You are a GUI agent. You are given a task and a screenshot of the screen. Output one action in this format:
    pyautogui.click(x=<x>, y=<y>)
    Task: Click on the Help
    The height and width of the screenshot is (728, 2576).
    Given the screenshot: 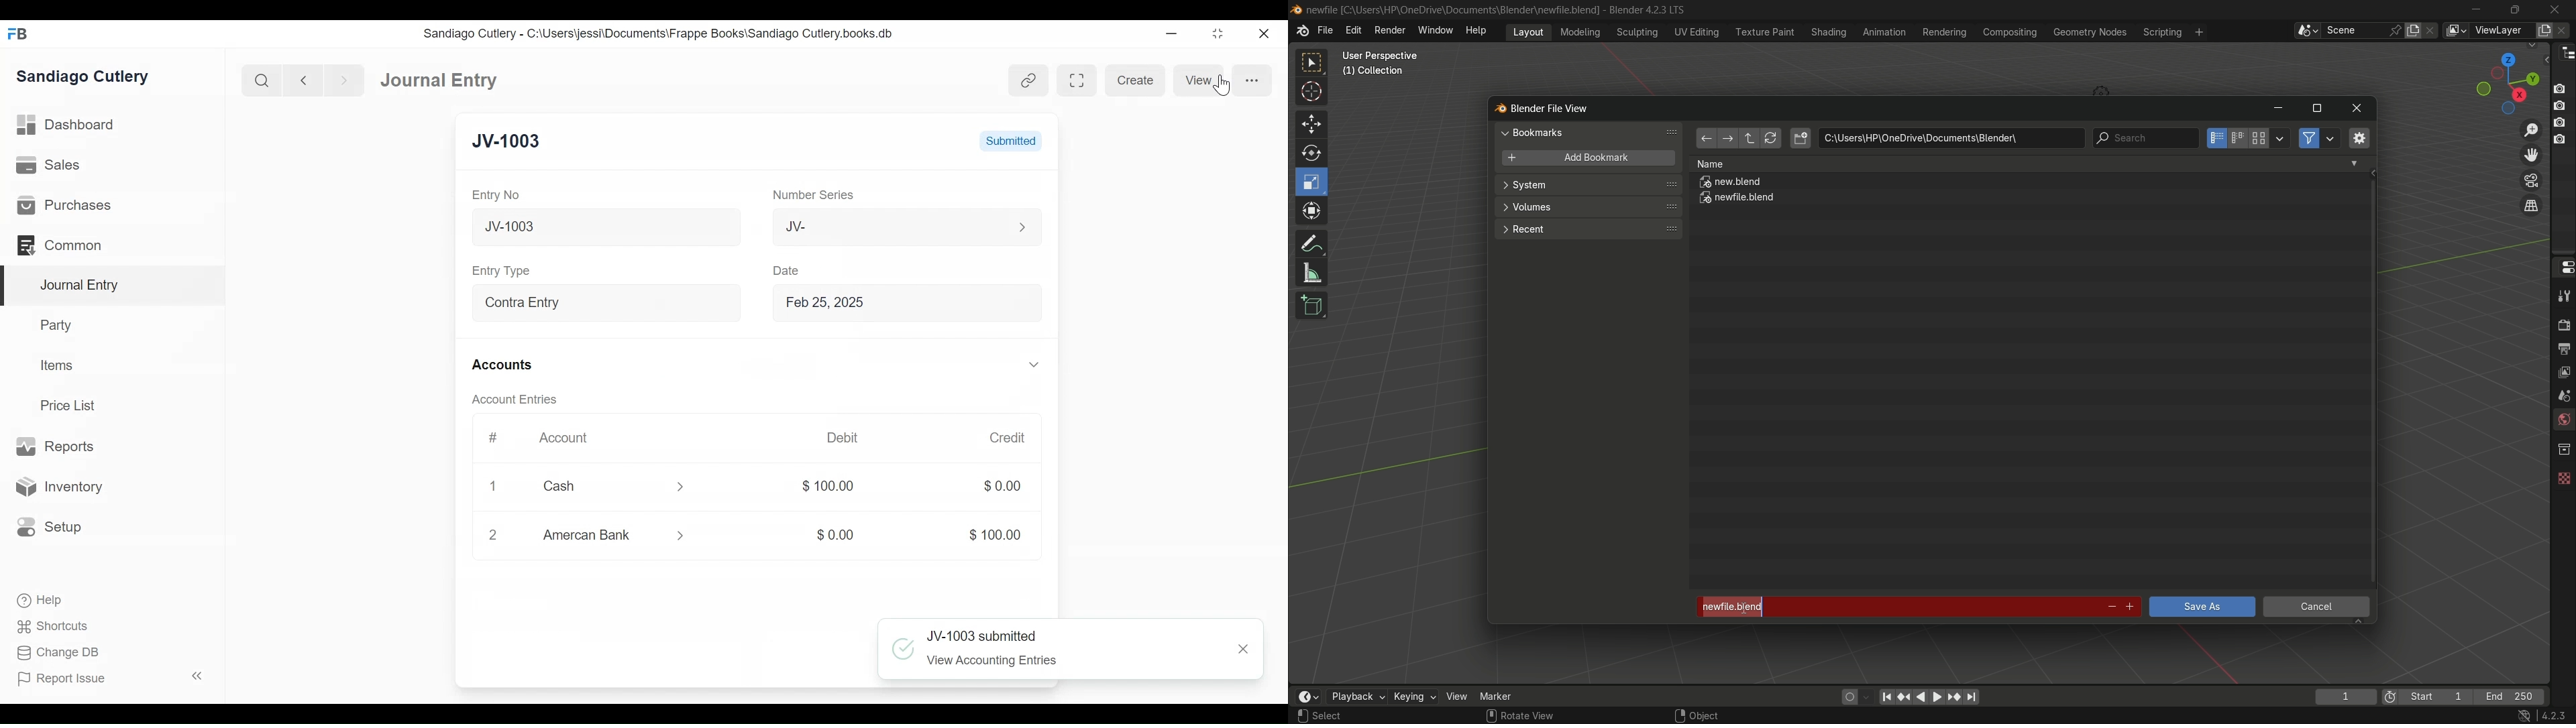 What is the action you would take?
    pyautogui.click(x=38, y=599)
    